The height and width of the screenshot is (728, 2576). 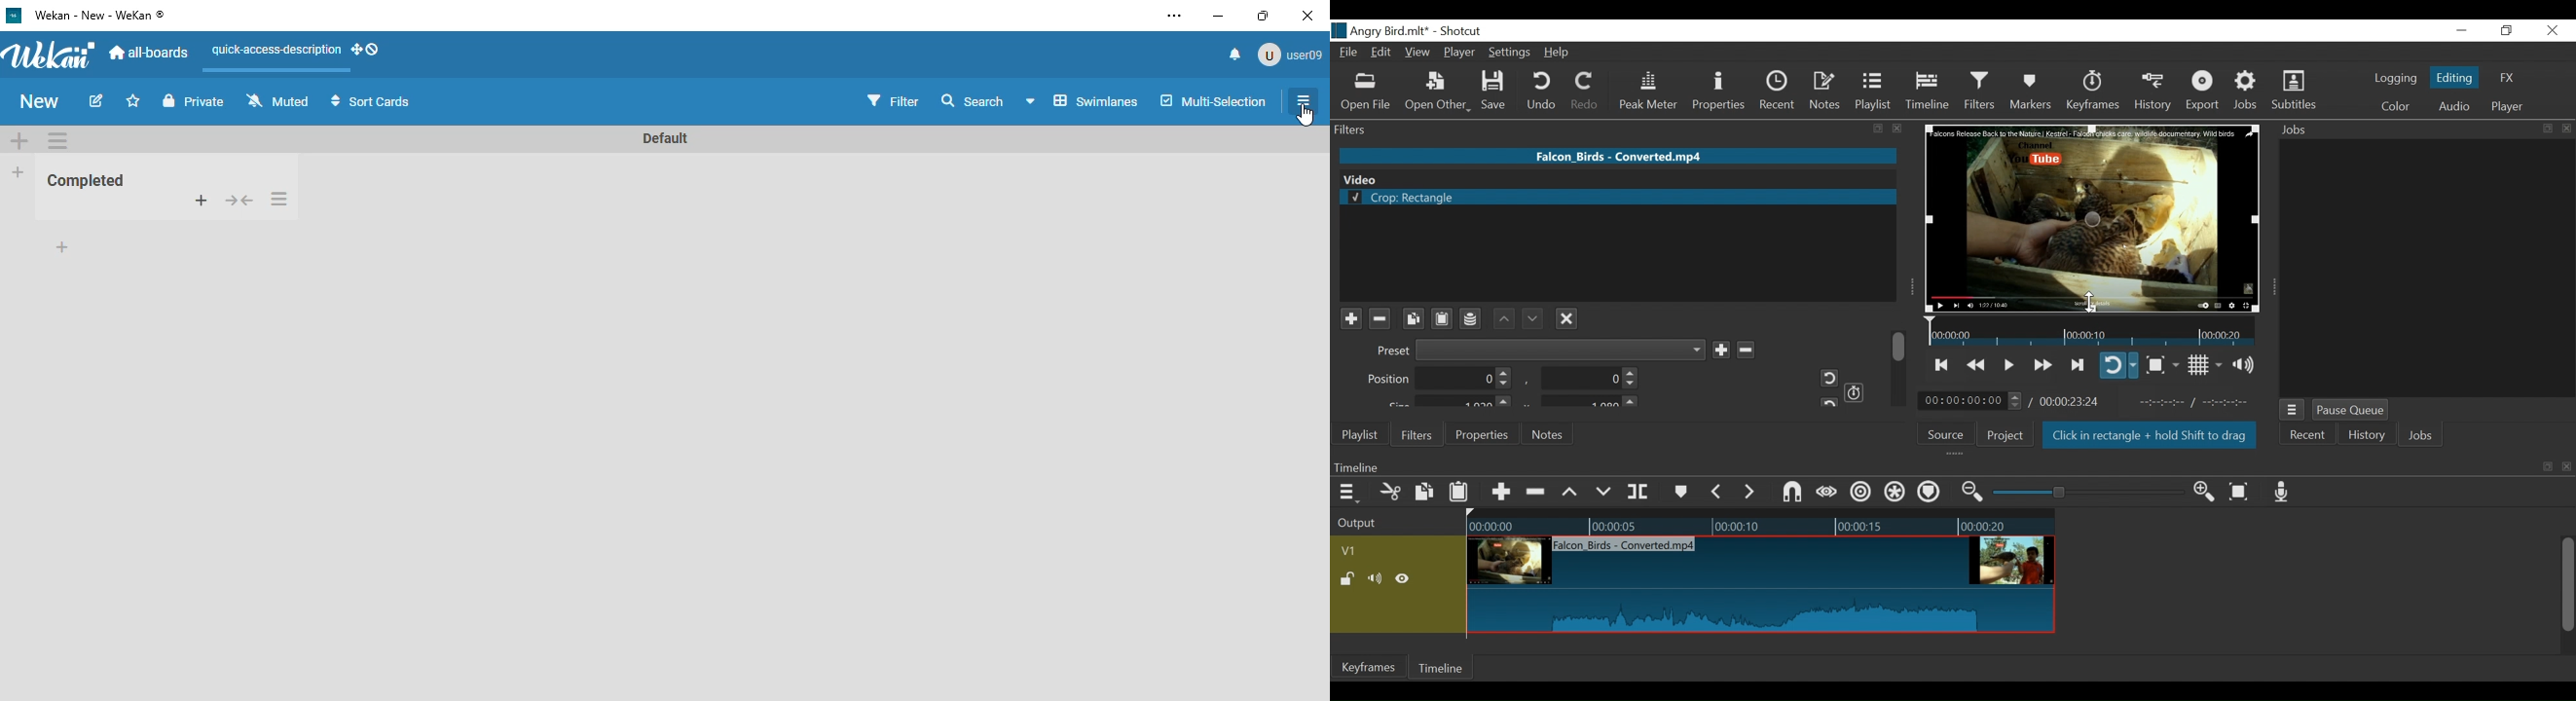 I want to click on logging, so click(x=2396, y=80).